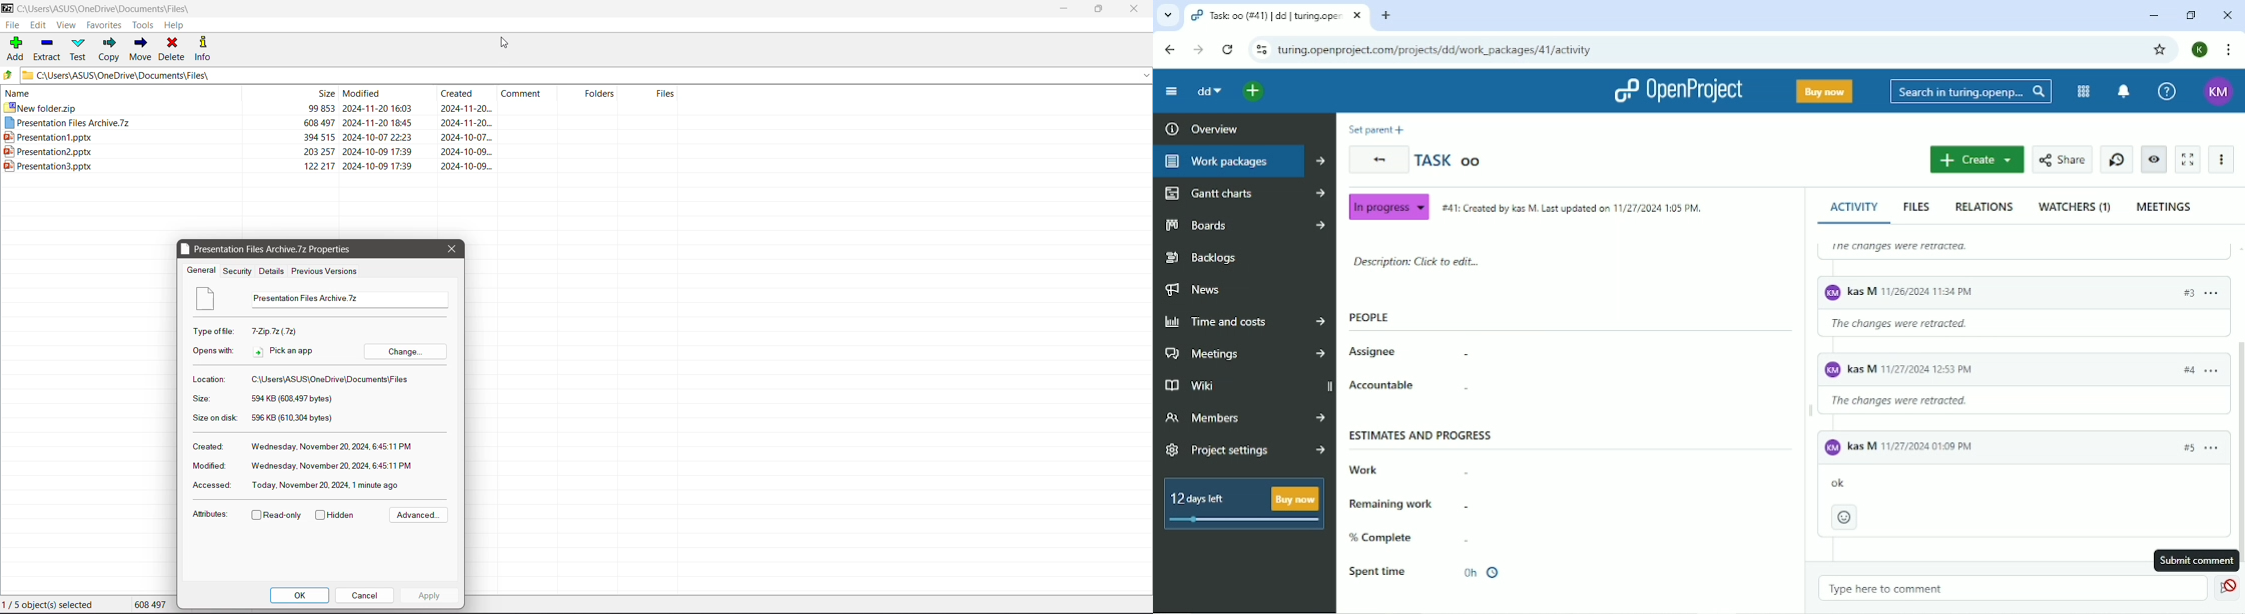 This screenshot has height=616, width=2268. Describe the element at coordinates (208, 379) in the screenshot. I see `Location` at that location.